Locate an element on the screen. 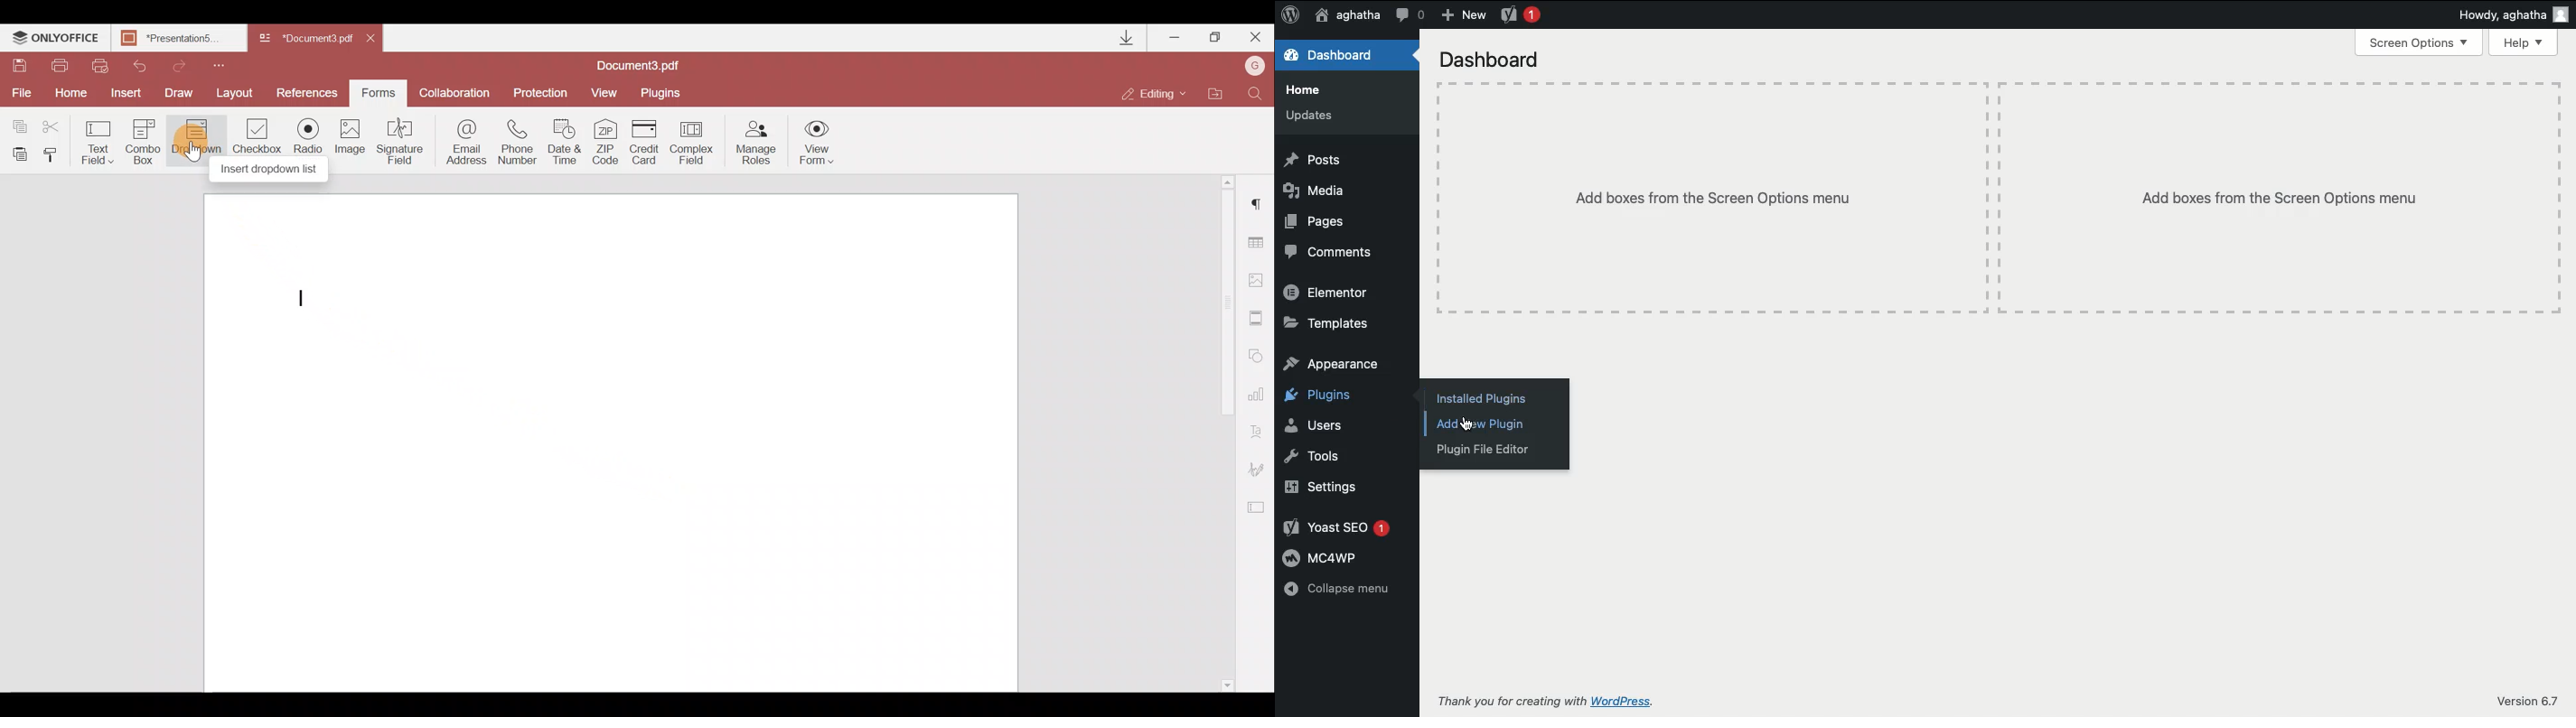 This screenshot has height=728, width=2576. Layout is located at coordinates (238, 93).